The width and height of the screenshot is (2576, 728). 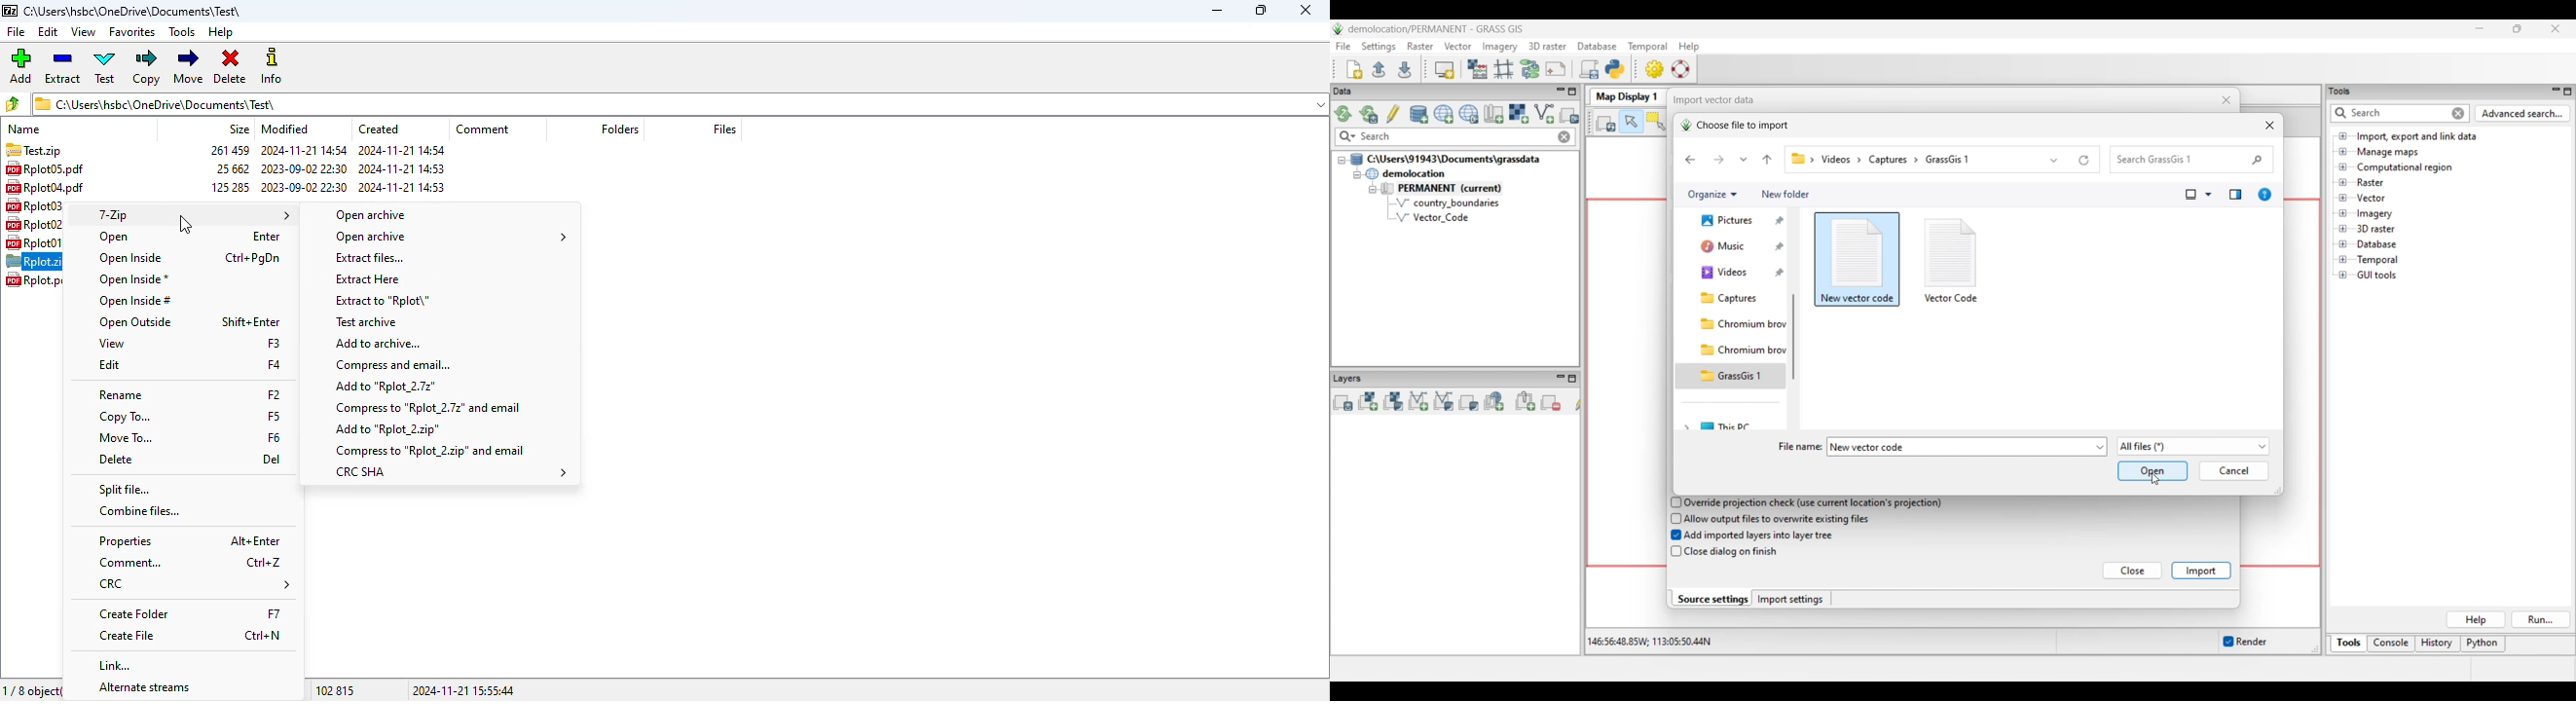 What do you see at coordinates (273, 414) in the screenshot?
I see `shortcut for copy to` at bounding box center [273, 414].